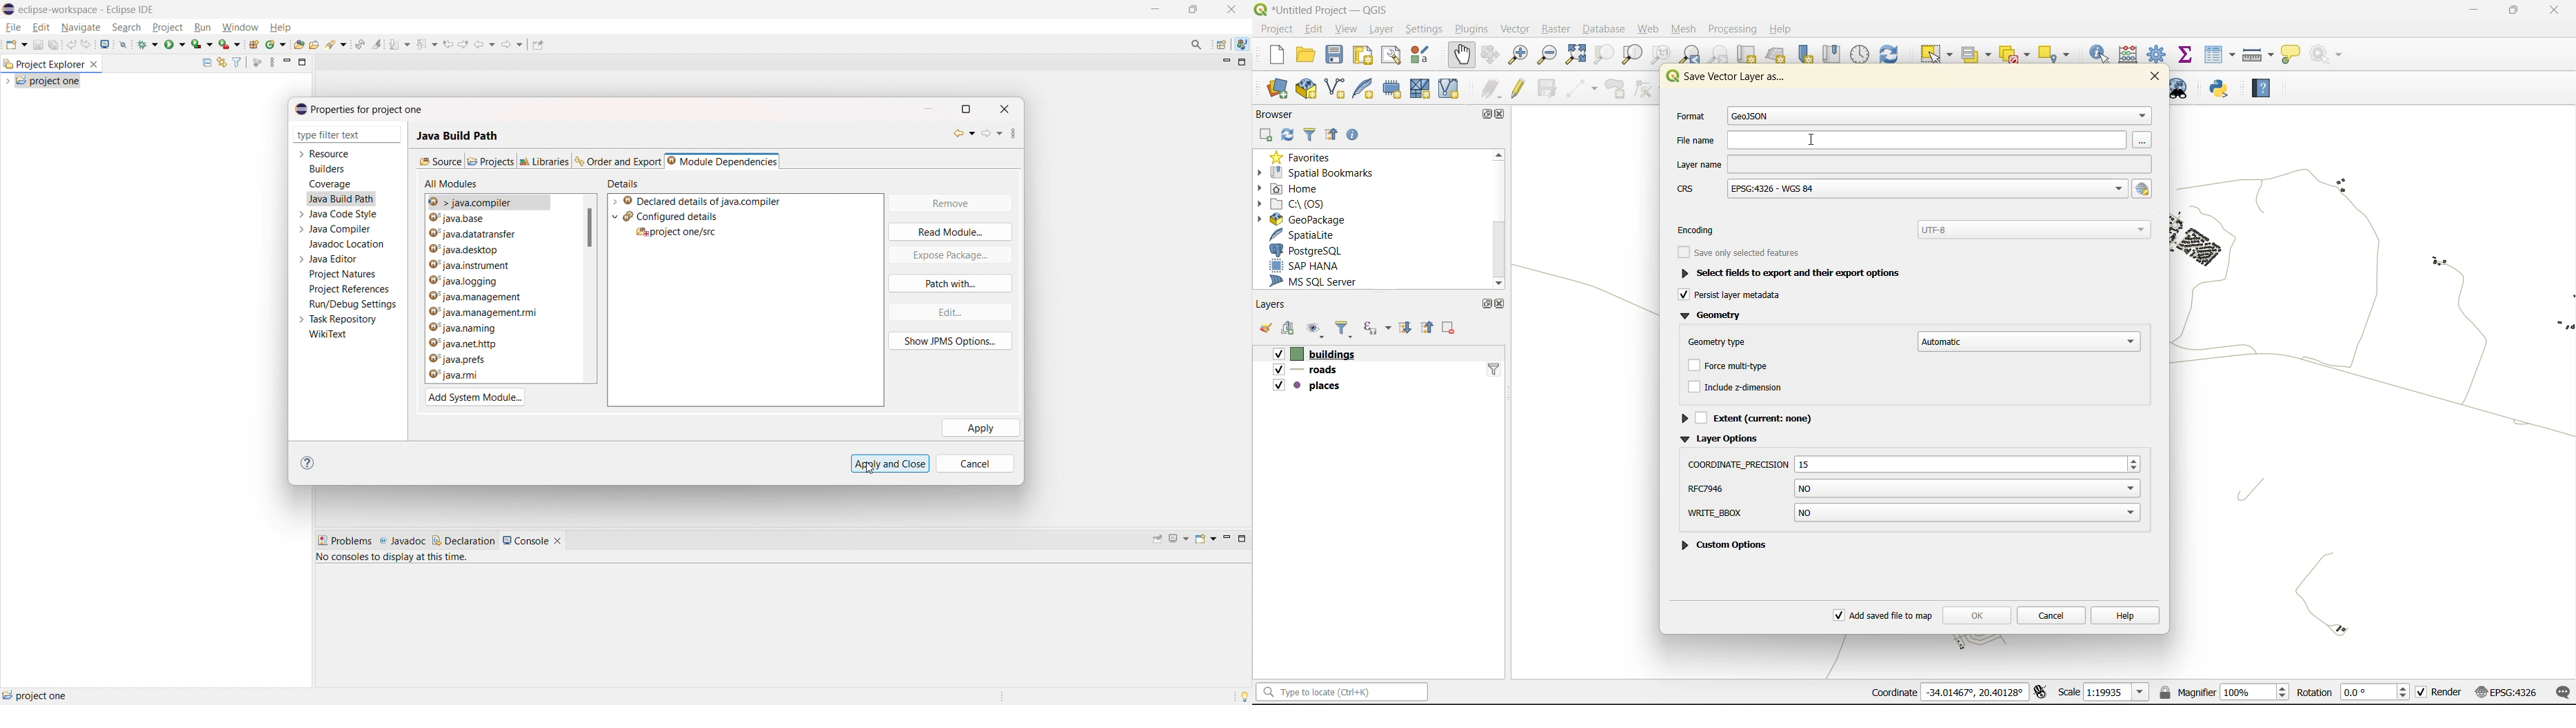 The width and height of the screenshot is (2576, 728). I want to click on close, so click(1501, 304).